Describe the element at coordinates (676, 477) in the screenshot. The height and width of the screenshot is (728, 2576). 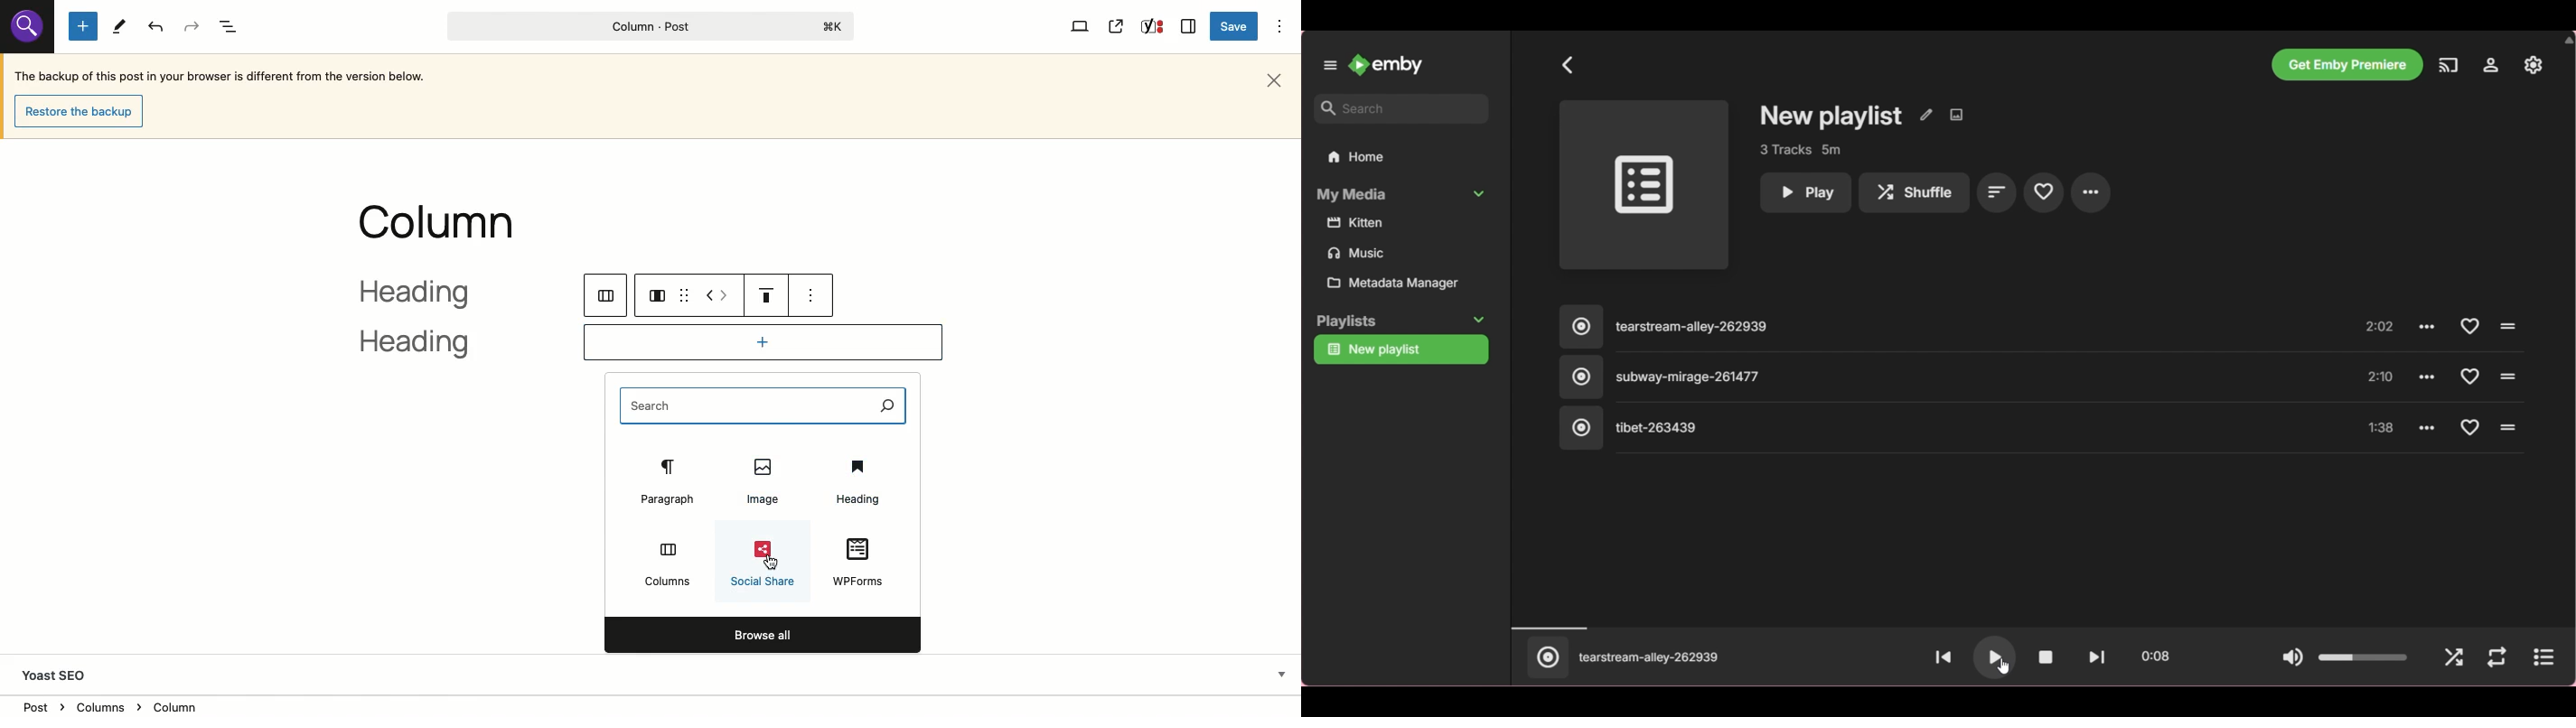
I see `Paragraph` at that location.